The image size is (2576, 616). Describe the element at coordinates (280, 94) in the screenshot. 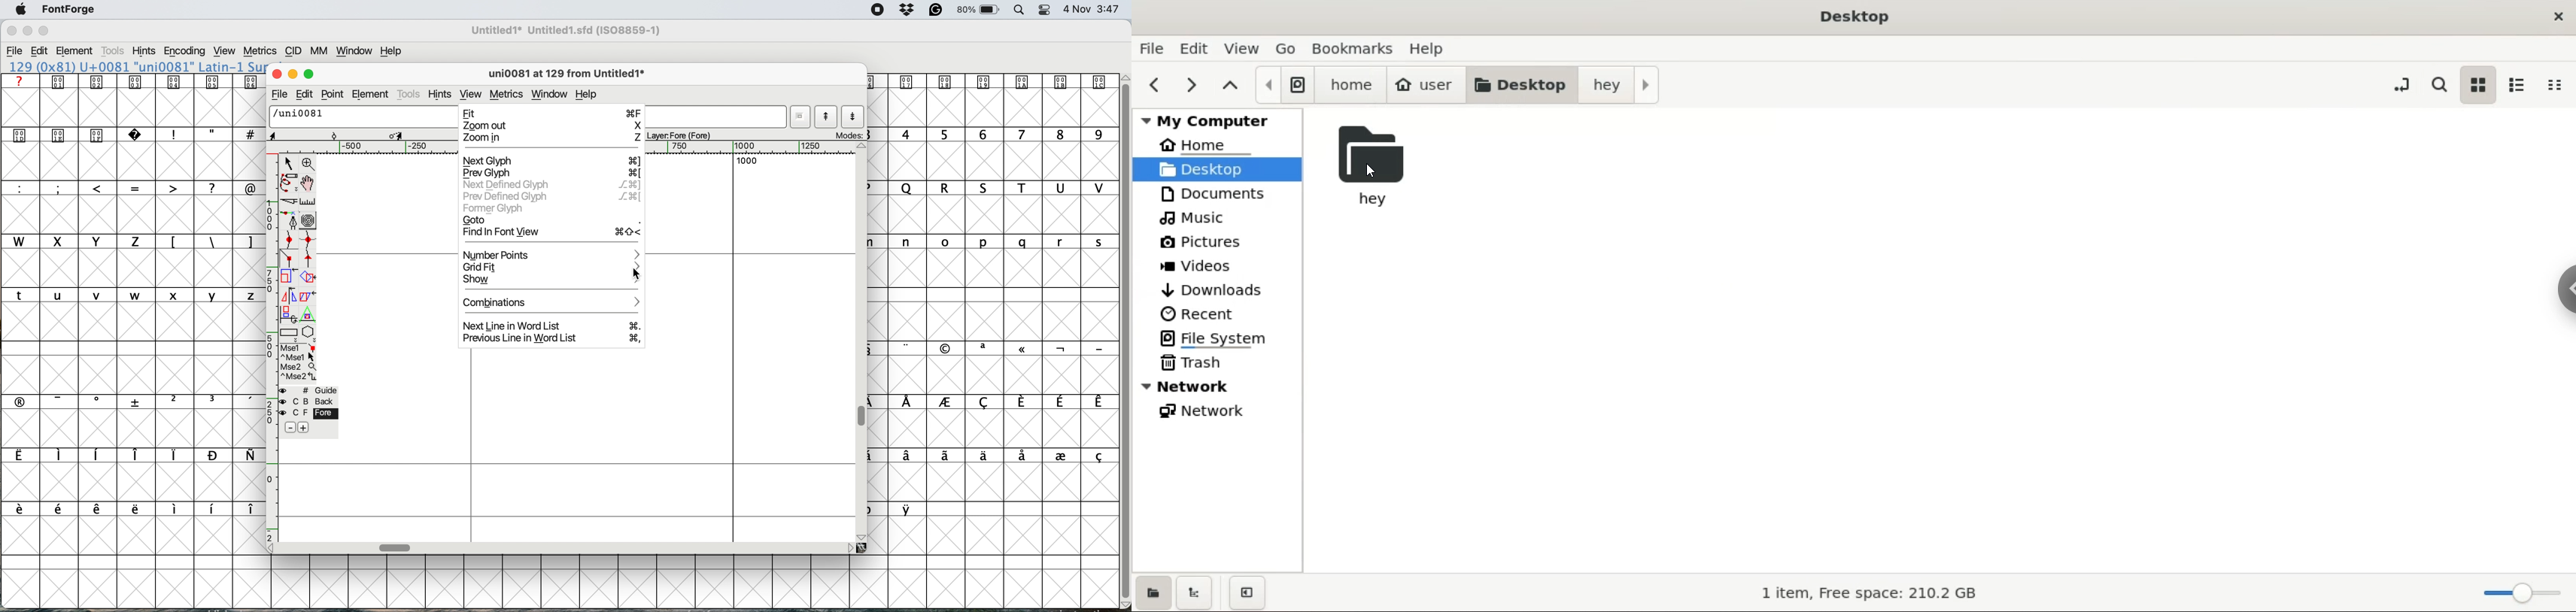

I see `file` at that location.